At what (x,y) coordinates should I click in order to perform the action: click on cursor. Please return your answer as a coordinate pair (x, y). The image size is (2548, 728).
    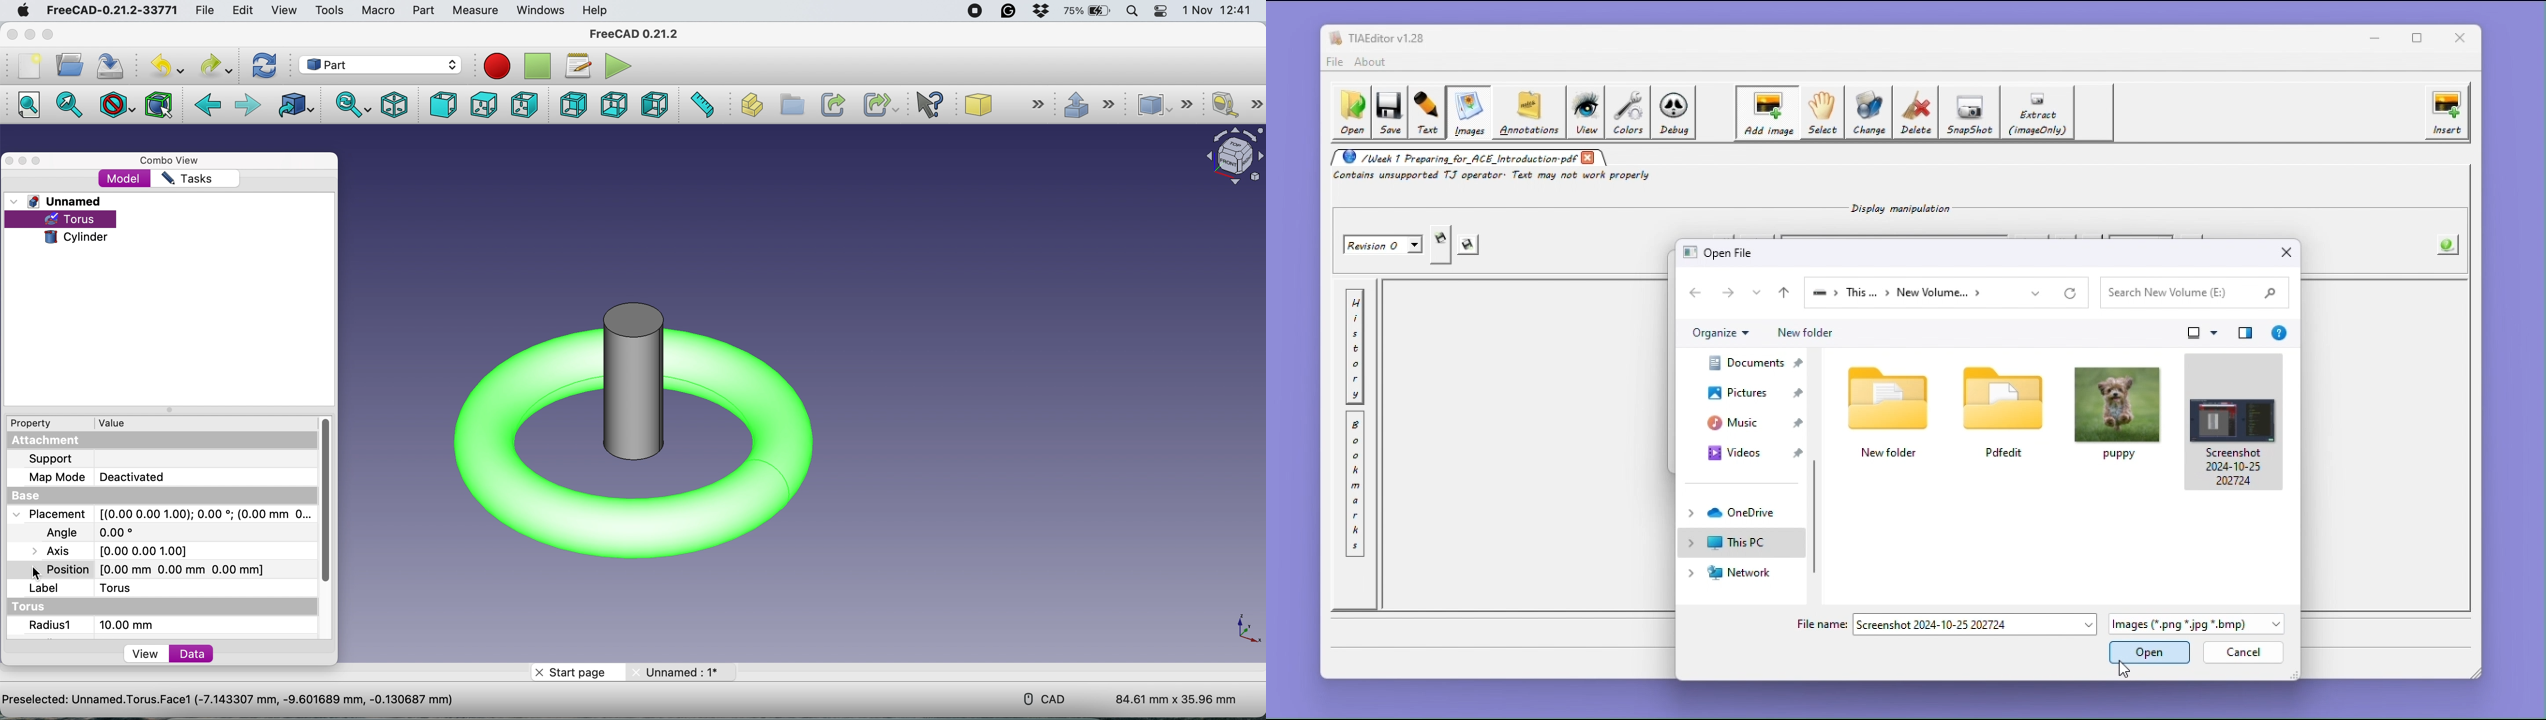
    Looking at the image, I should click on (36, 573).